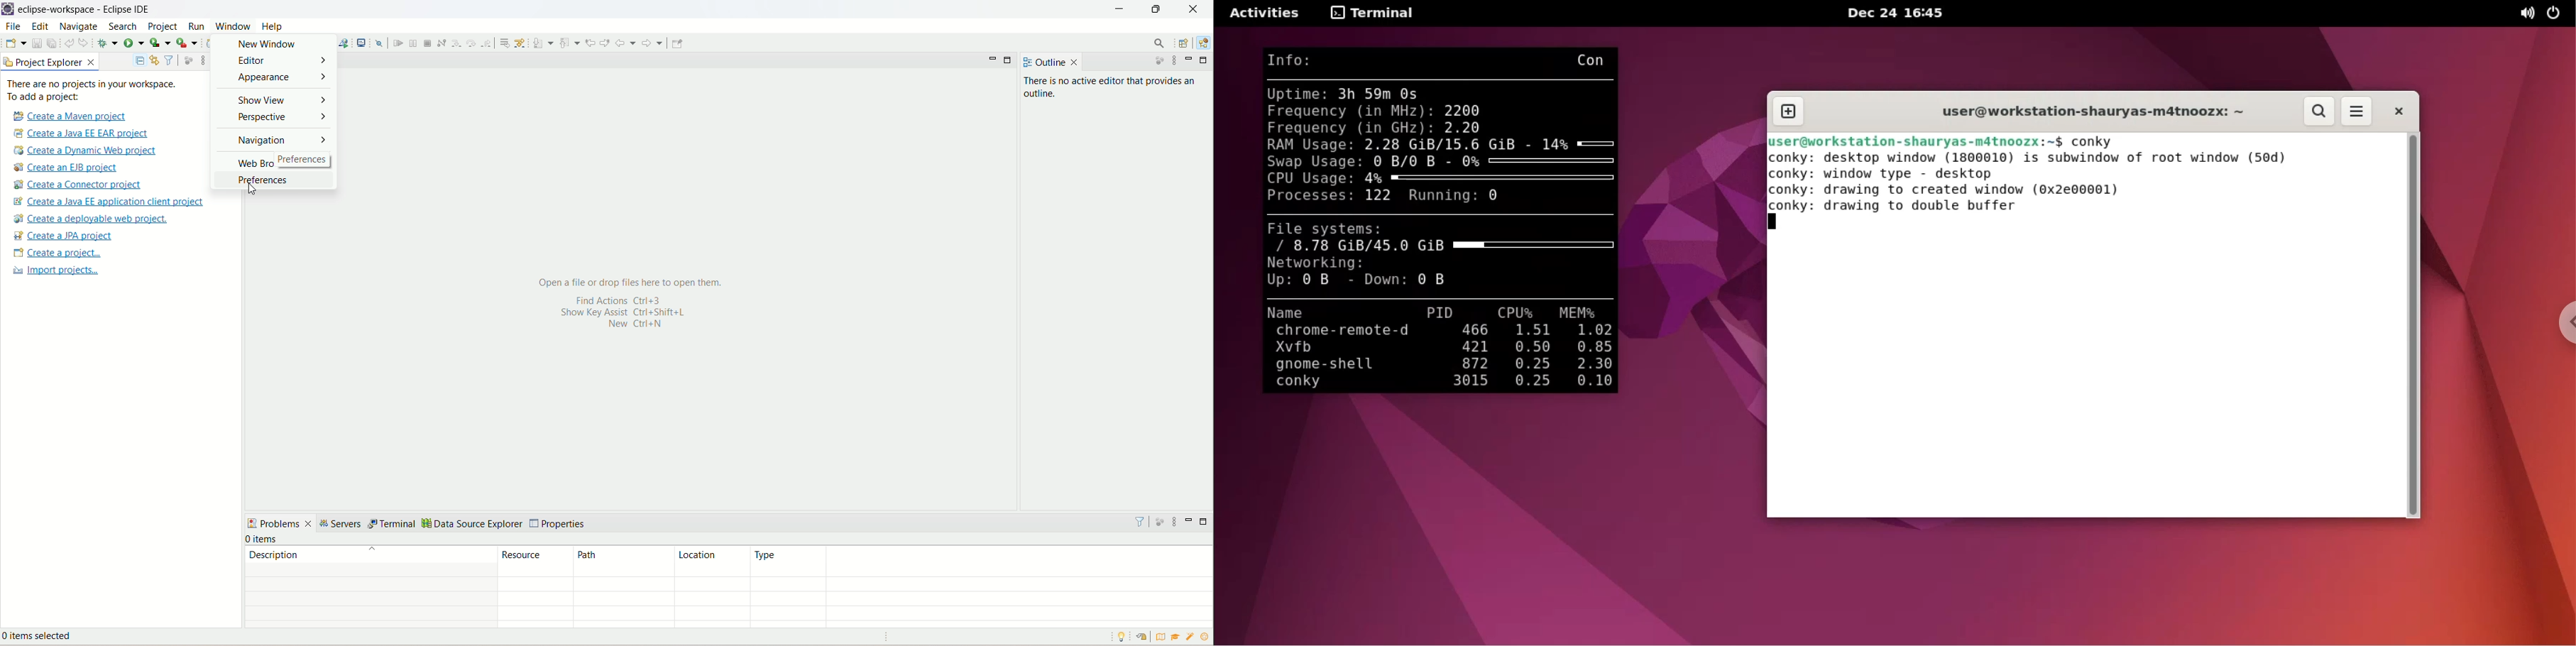 The height and width of the screenshot is (672, 2576). Describe the element at coordinates (343, 42) in the screenshot. I see `launch web service` at that location.